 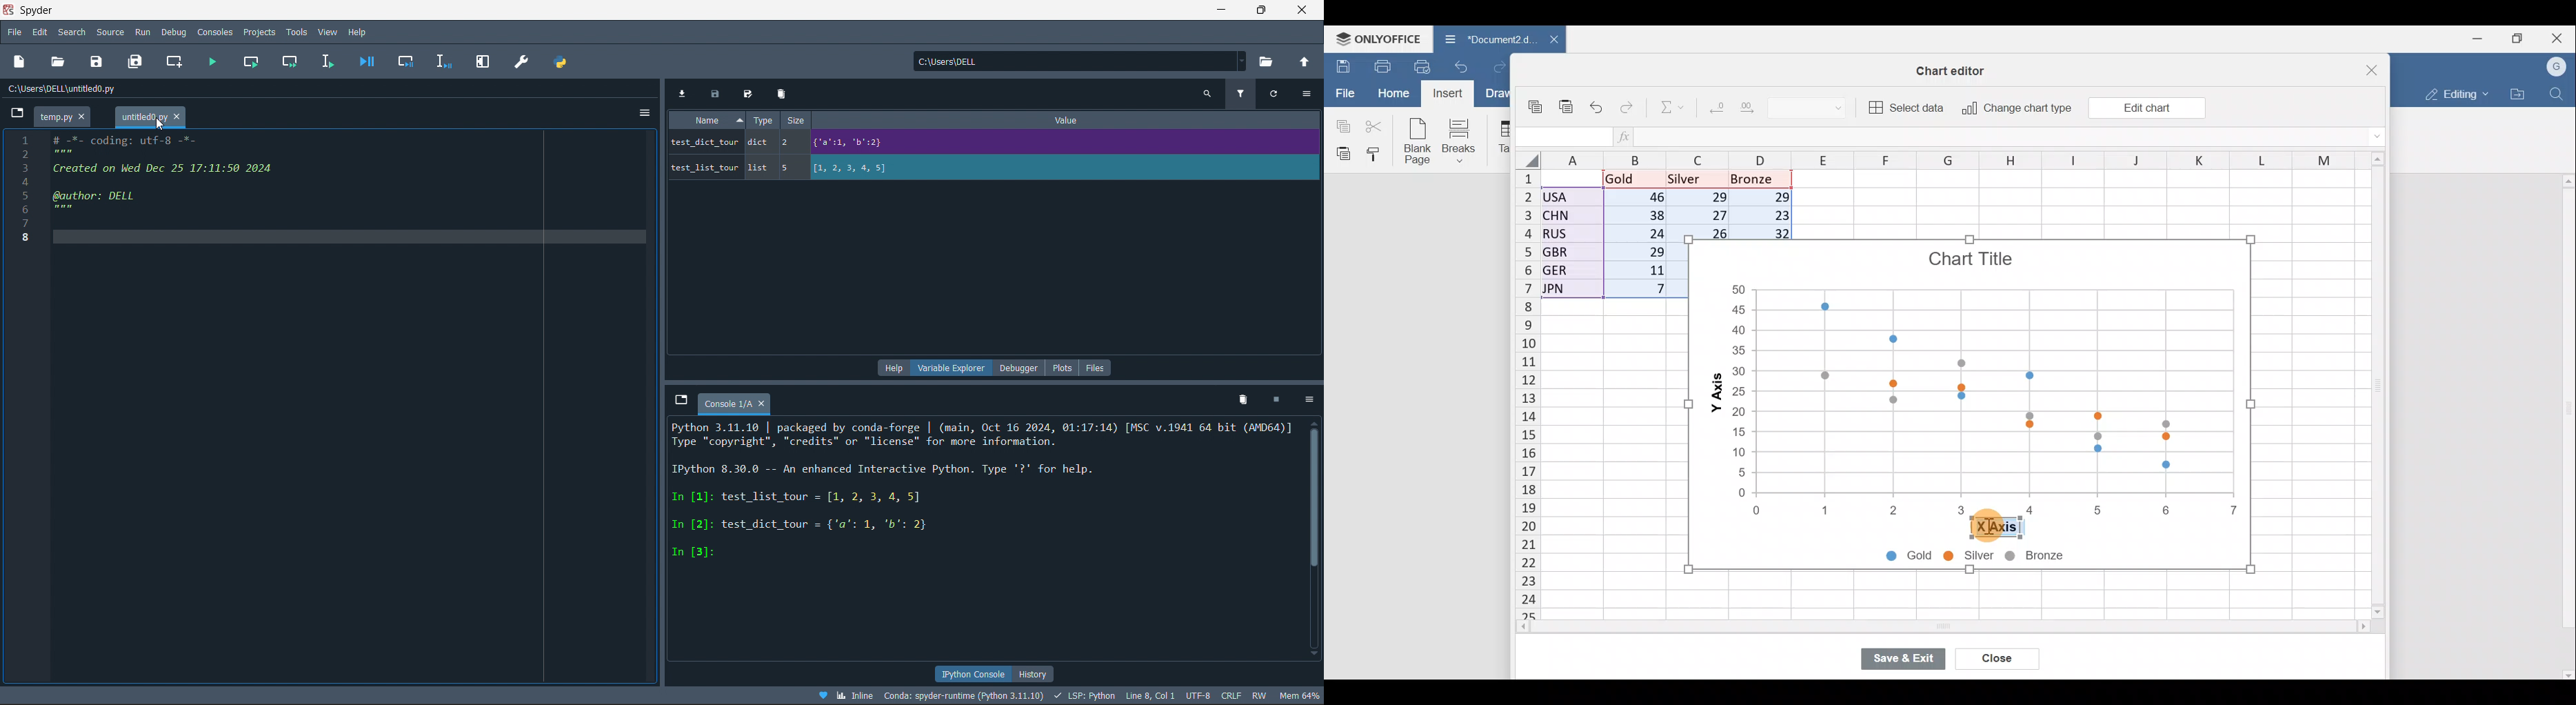 What do you see at coordinates (1997, 657) in the screenshot?
I see `Close` at bounding box center [1997, 657].